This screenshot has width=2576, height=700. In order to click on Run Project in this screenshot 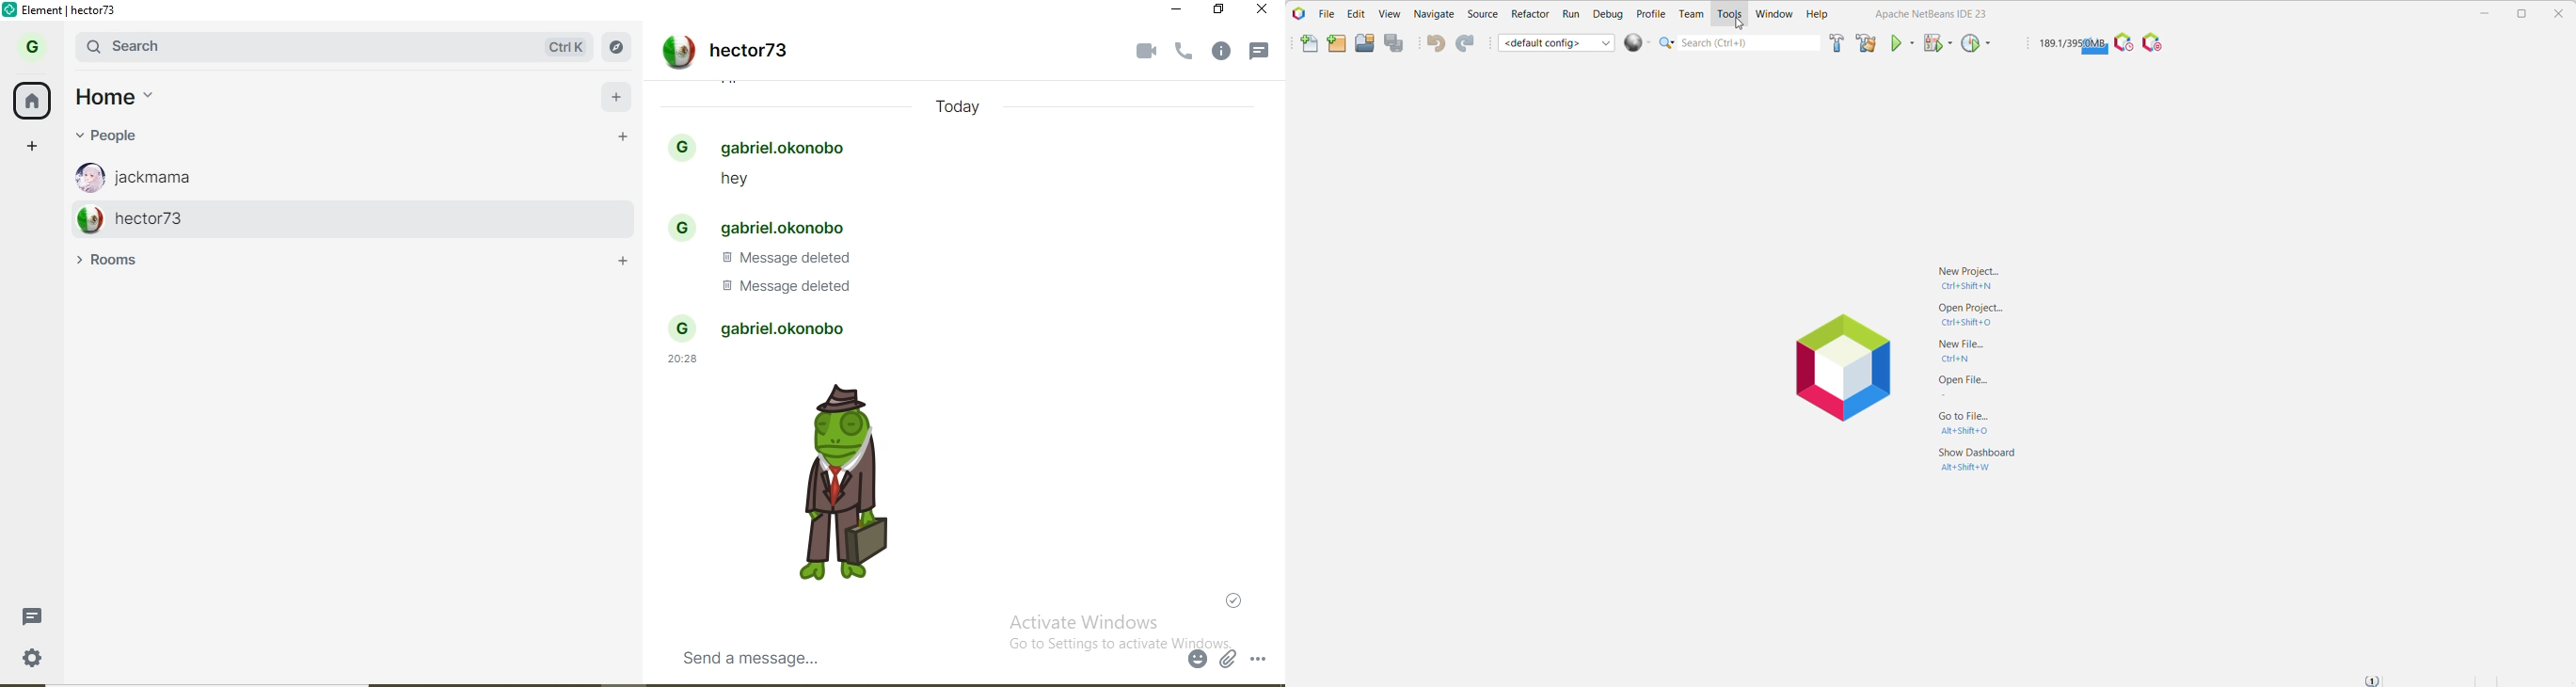, I will do `click(1903, 42)`.